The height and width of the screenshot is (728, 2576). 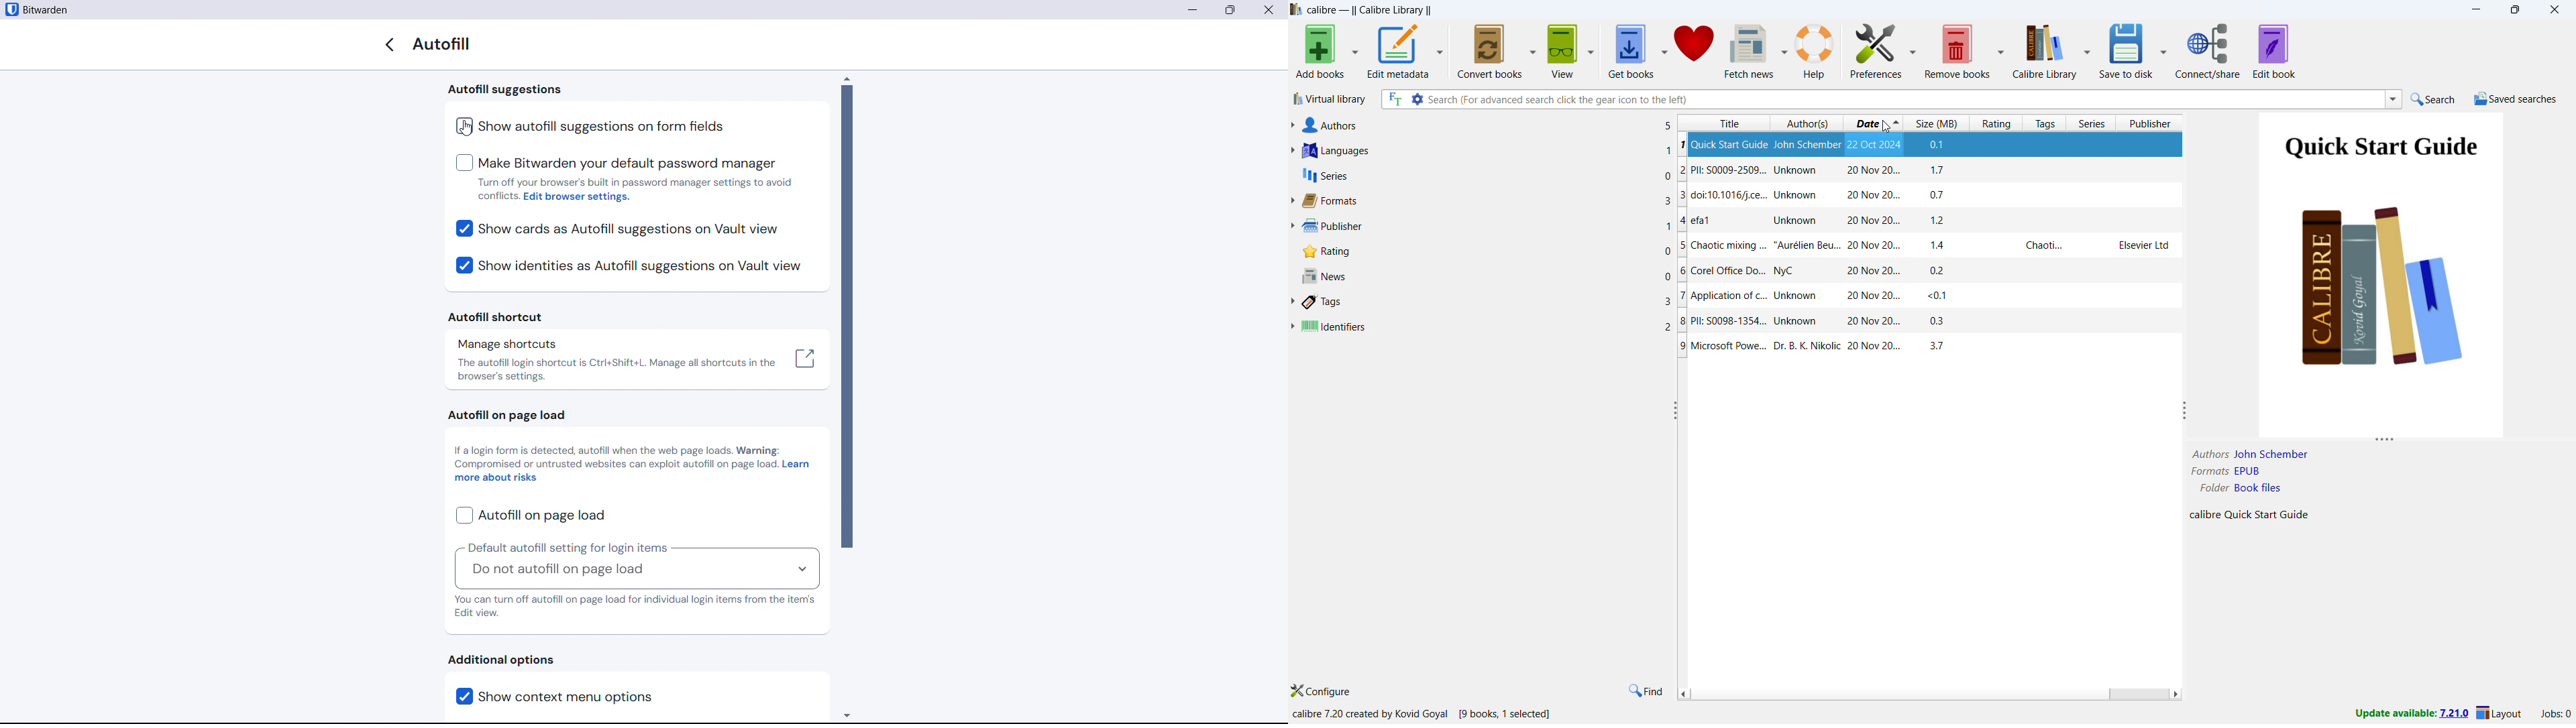 I want to click on resize, so click(x=1673, y=410).